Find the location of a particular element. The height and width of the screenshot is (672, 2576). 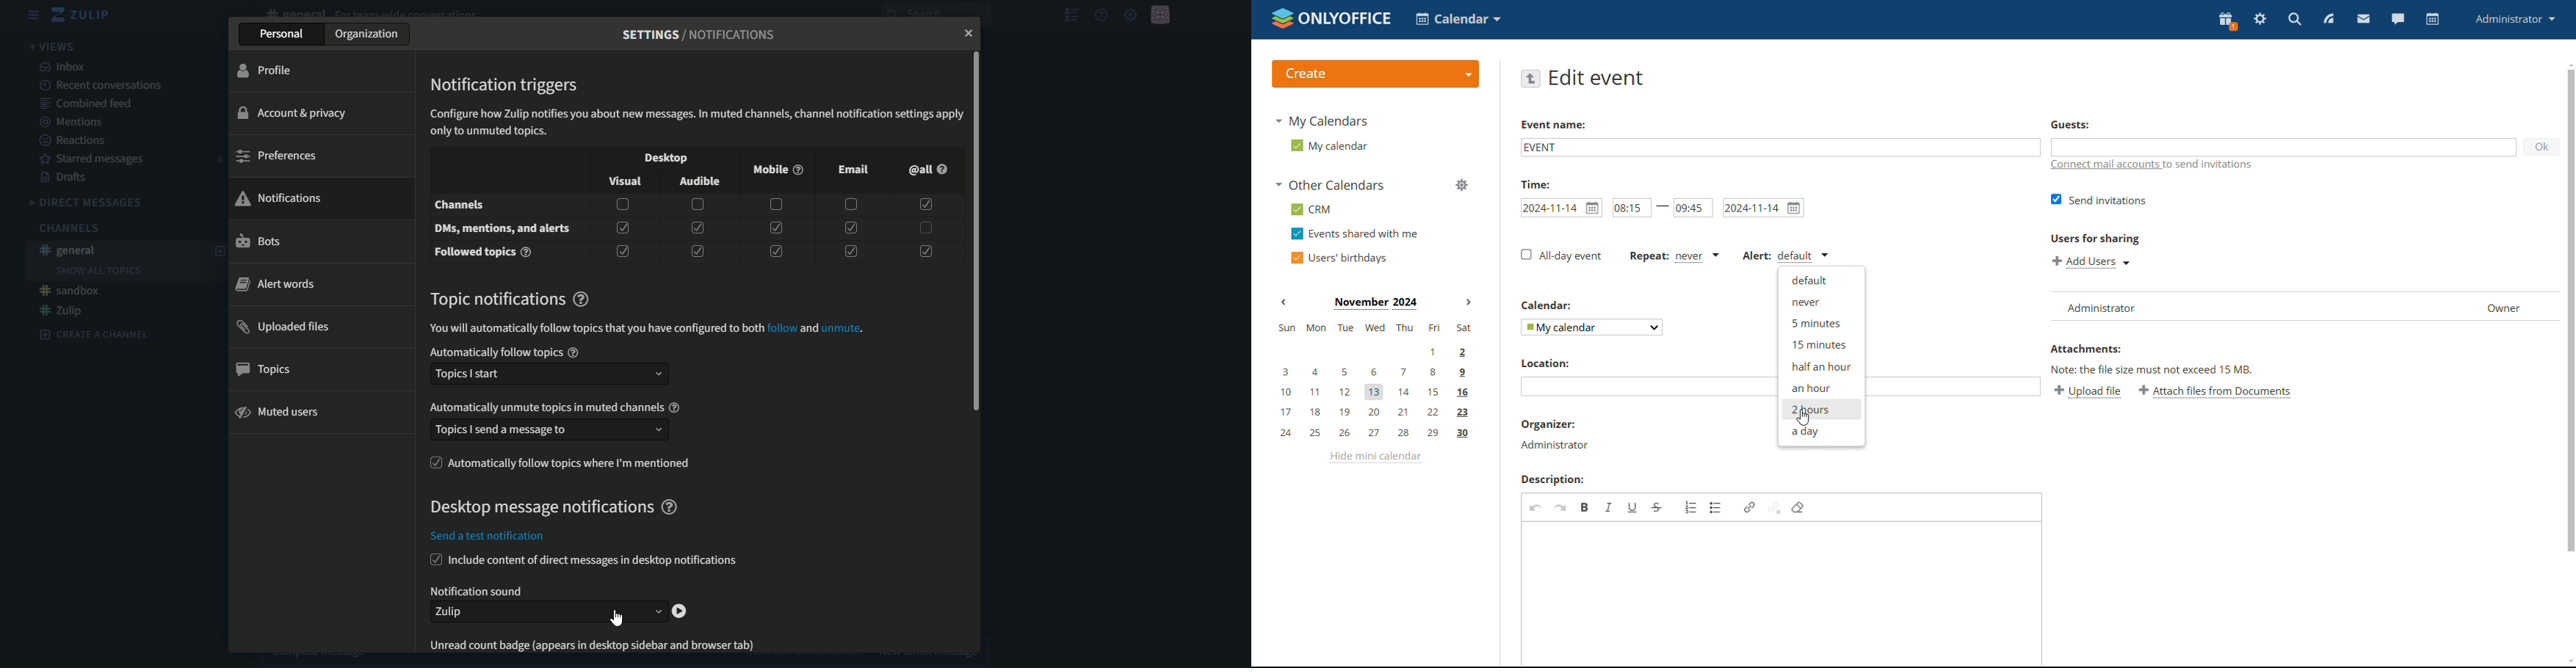

help menu is located at coordinates (1101, 15).